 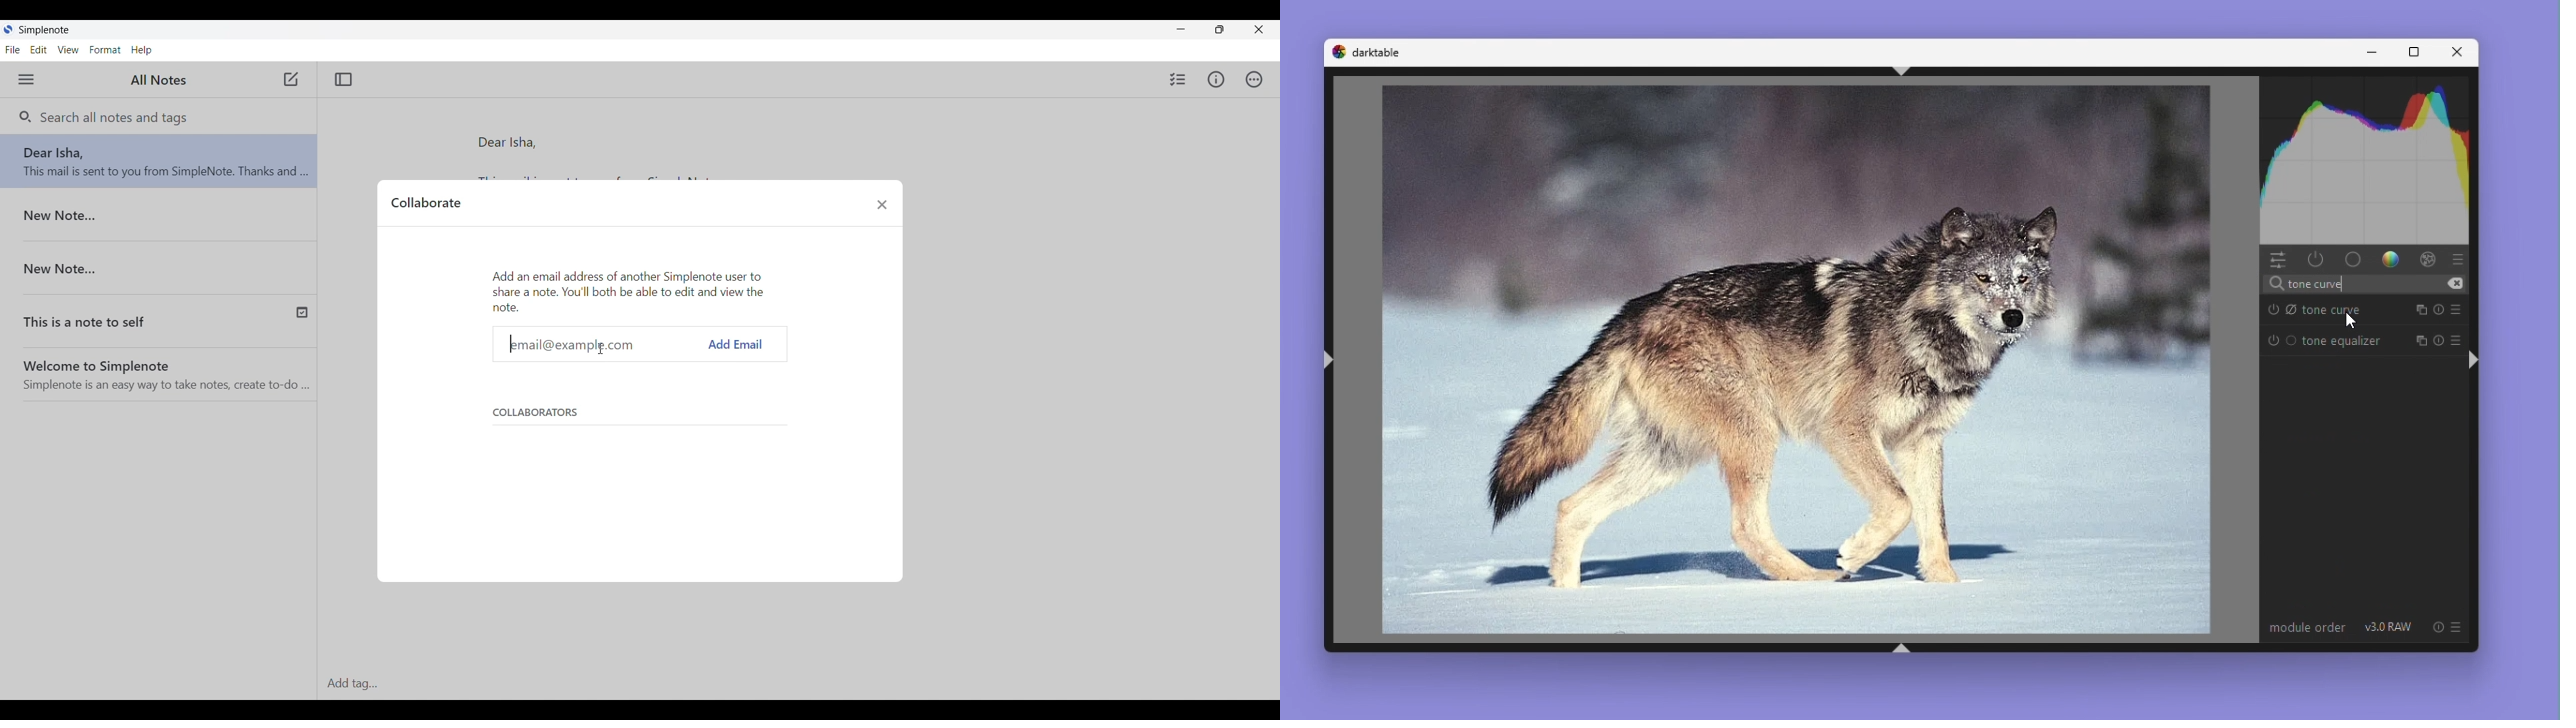 I want to click on shift+ctrl+l, so click(x=1329, y=359).